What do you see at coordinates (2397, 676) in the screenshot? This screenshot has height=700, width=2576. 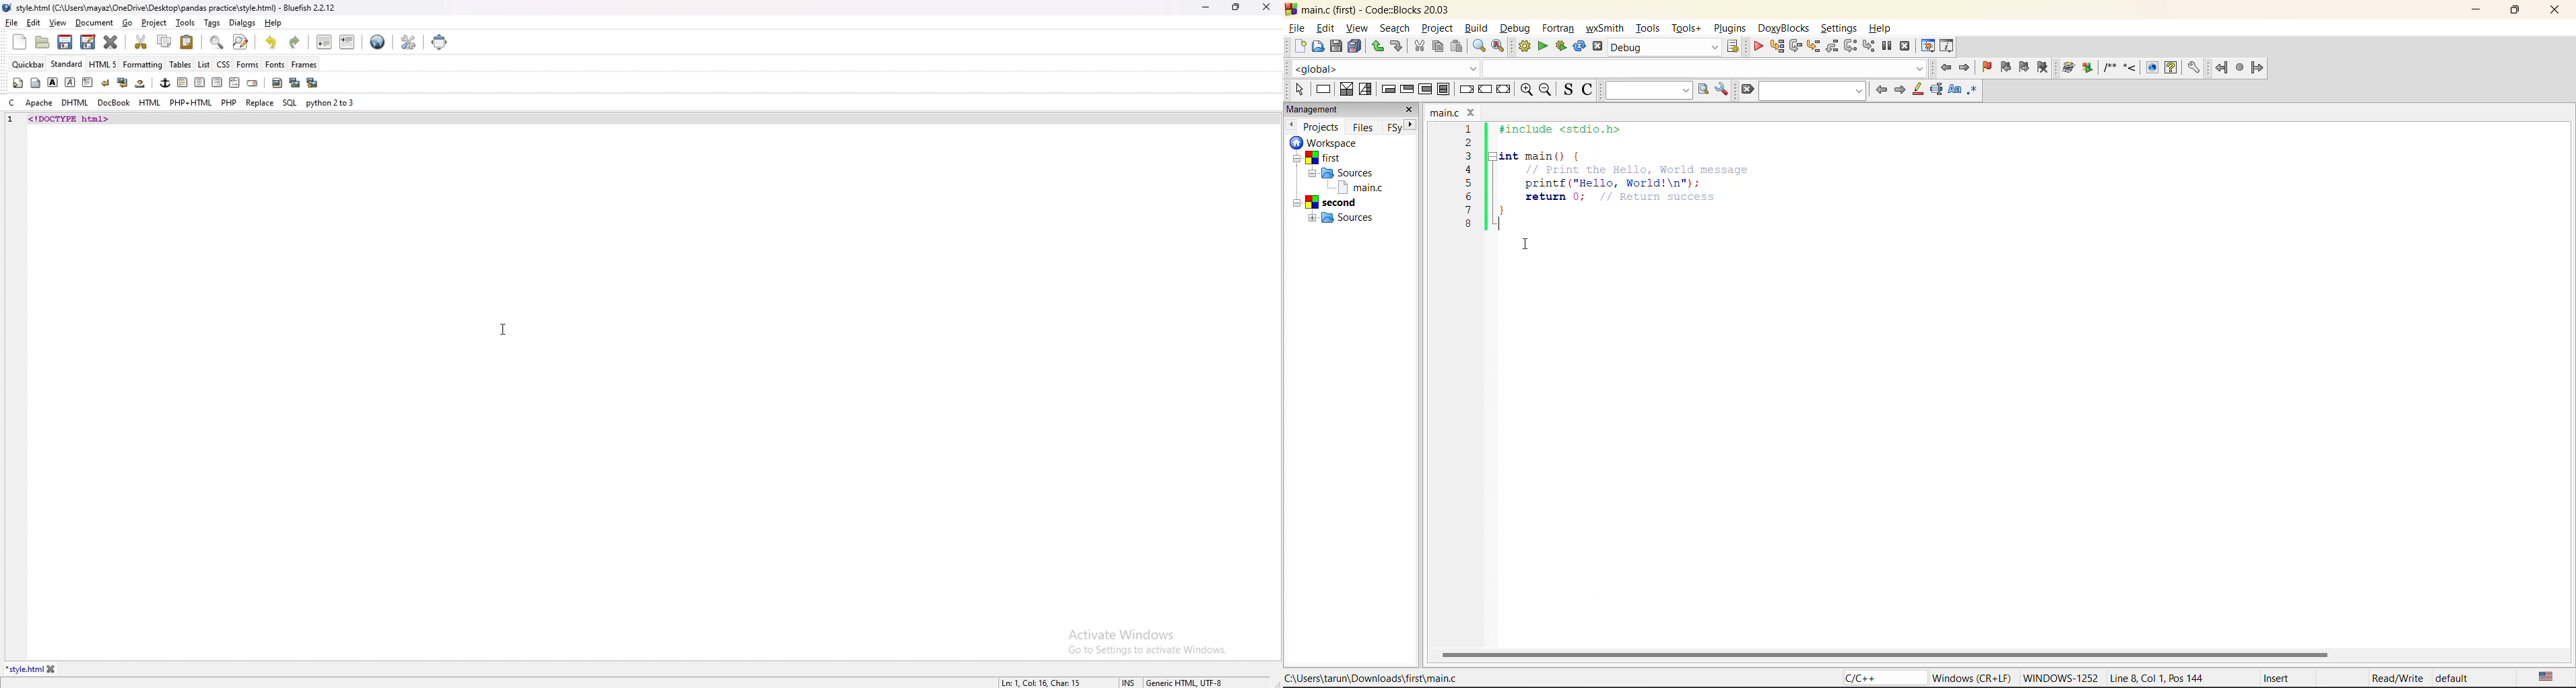 I see `Read/write` at bounding box center [2397, 676].